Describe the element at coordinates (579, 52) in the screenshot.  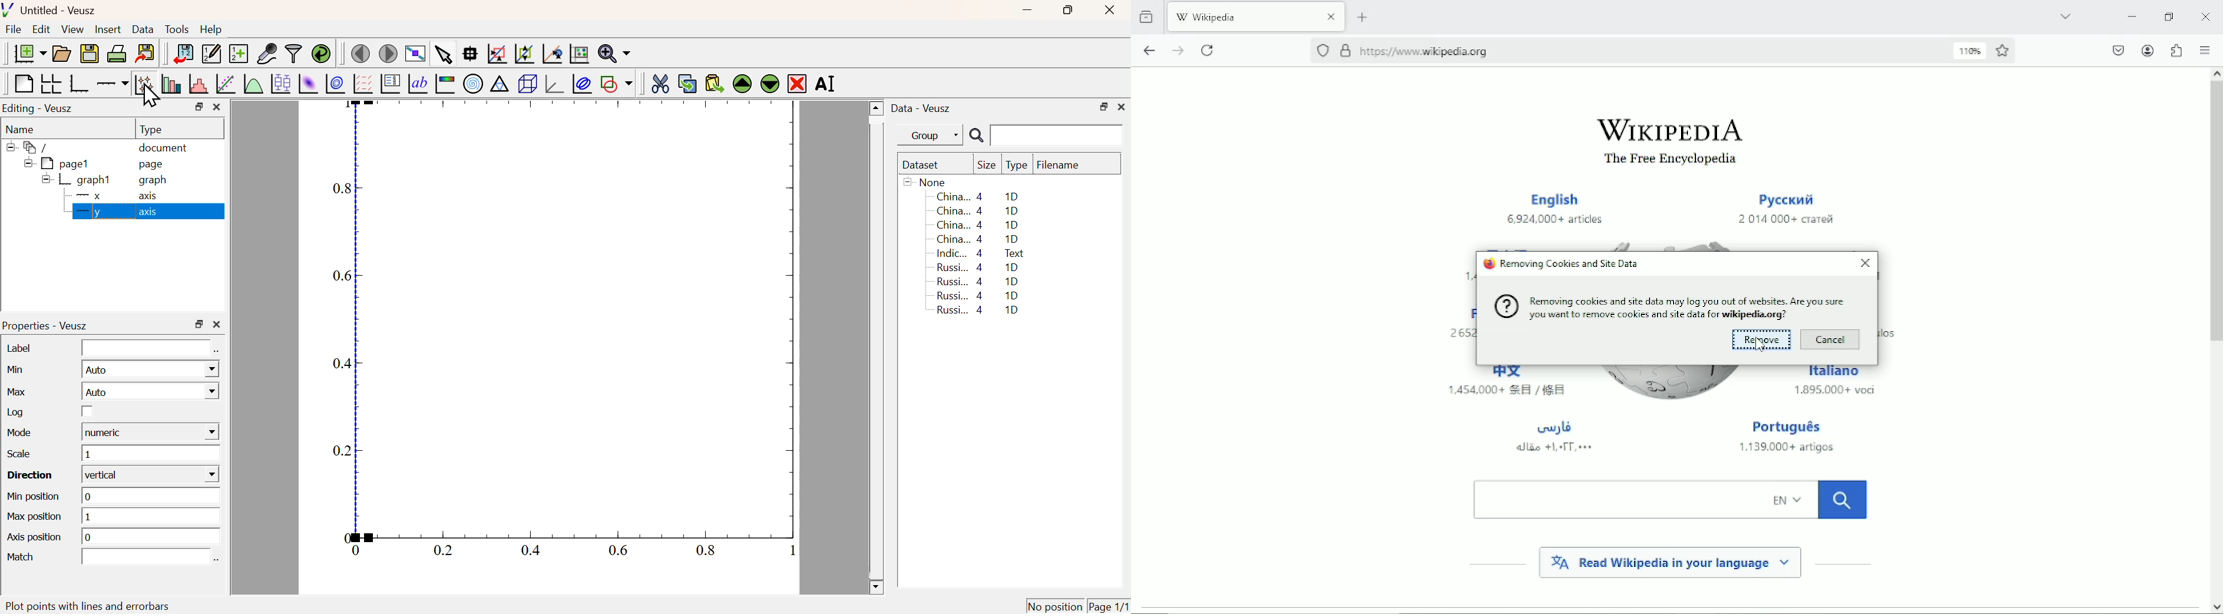
I see `Click to Reset Graph axis` at that location.